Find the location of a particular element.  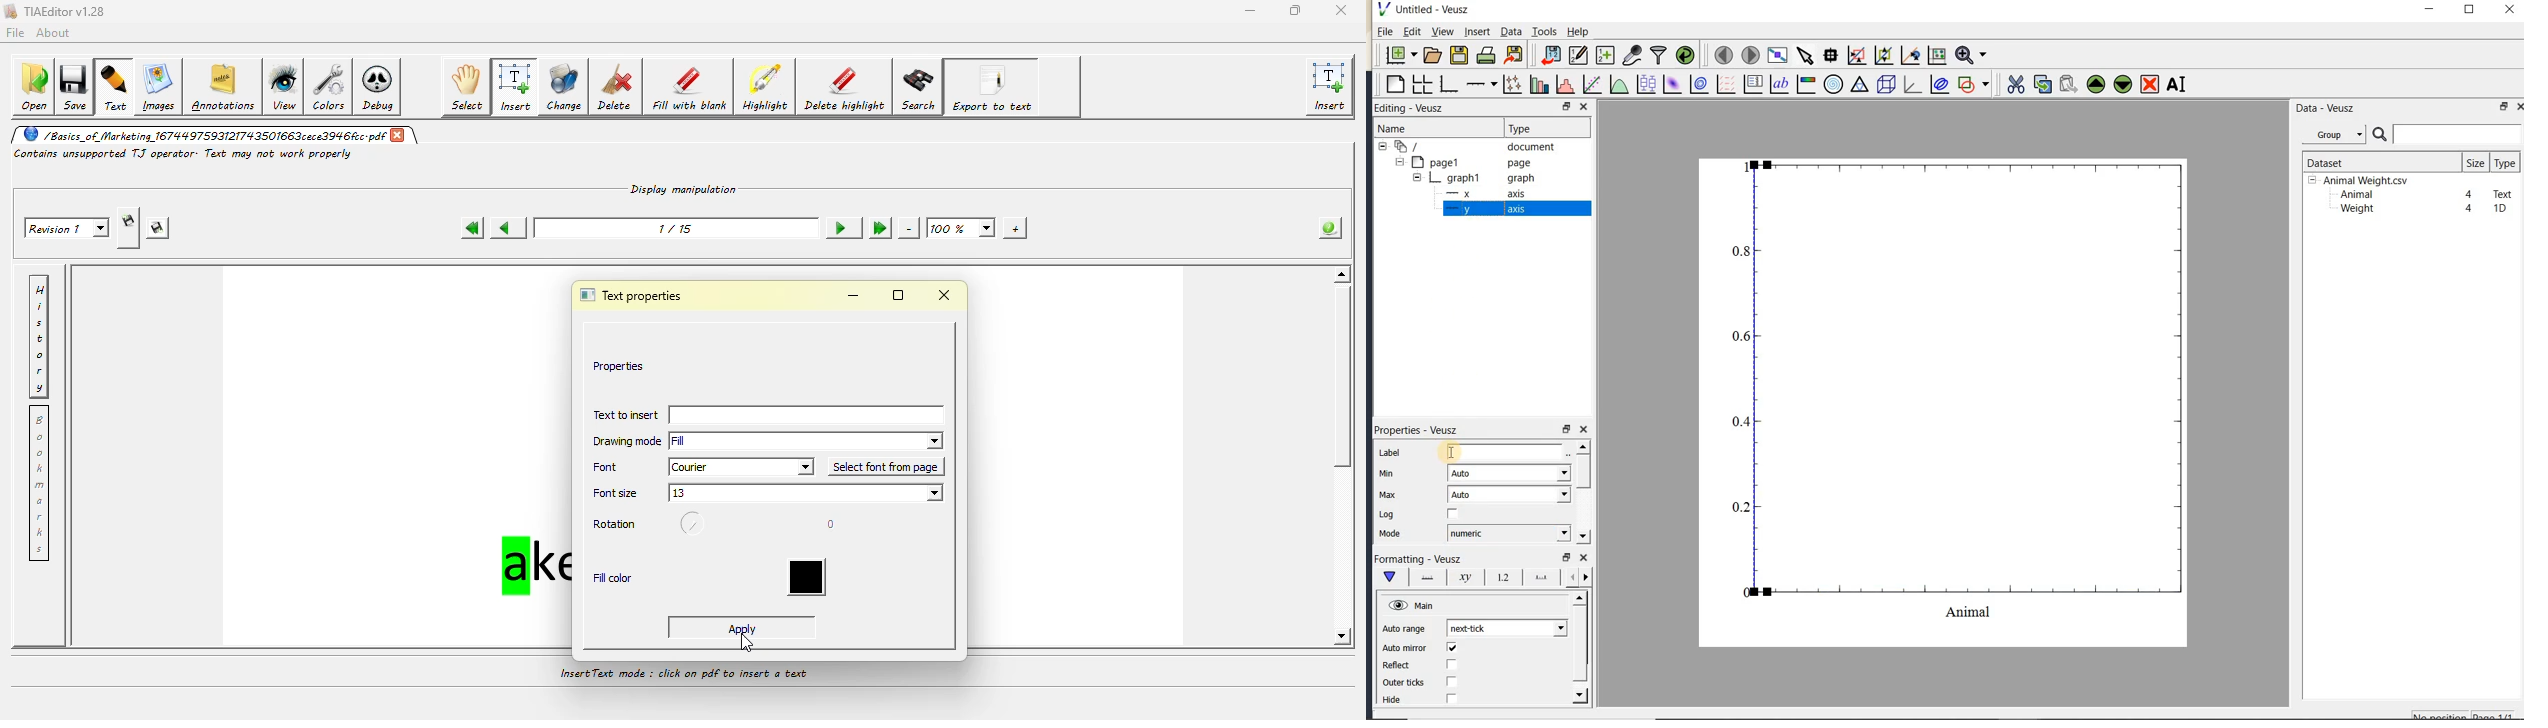

next click is located at coordinates (1507, 628).